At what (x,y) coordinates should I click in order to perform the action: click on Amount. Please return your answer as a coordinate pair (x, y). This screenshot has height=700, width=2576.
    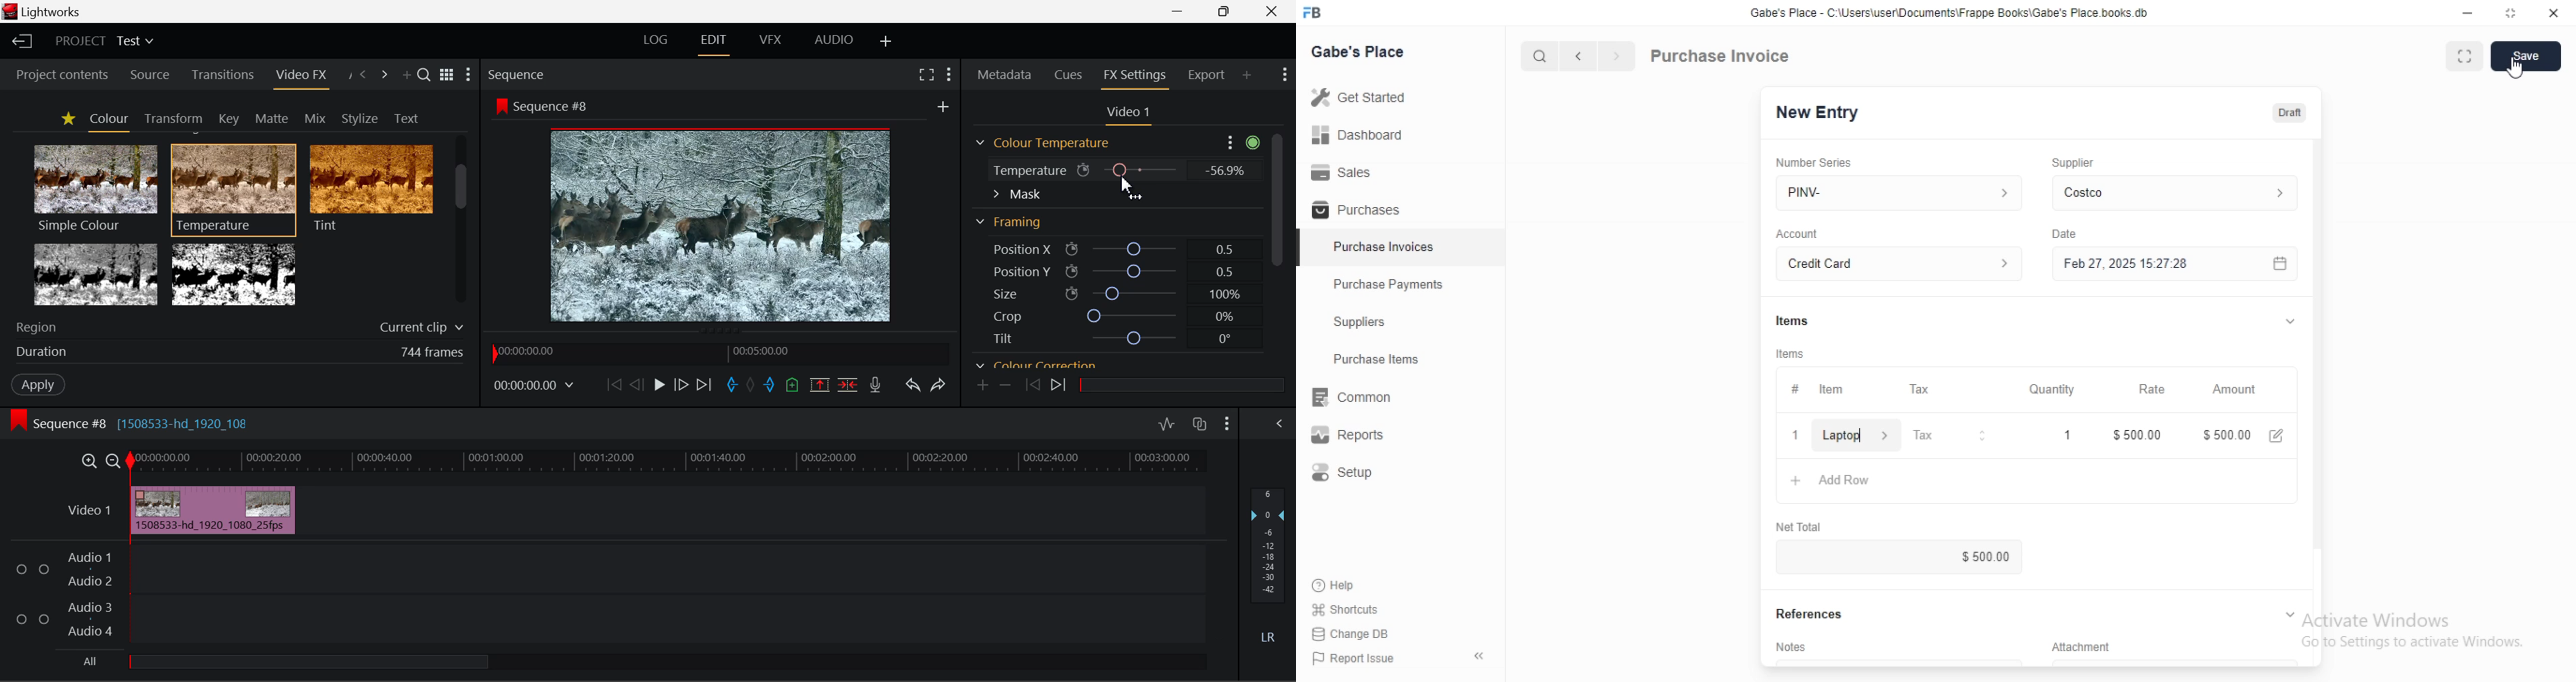
    Looking at the image, I should click on (2233, 390).